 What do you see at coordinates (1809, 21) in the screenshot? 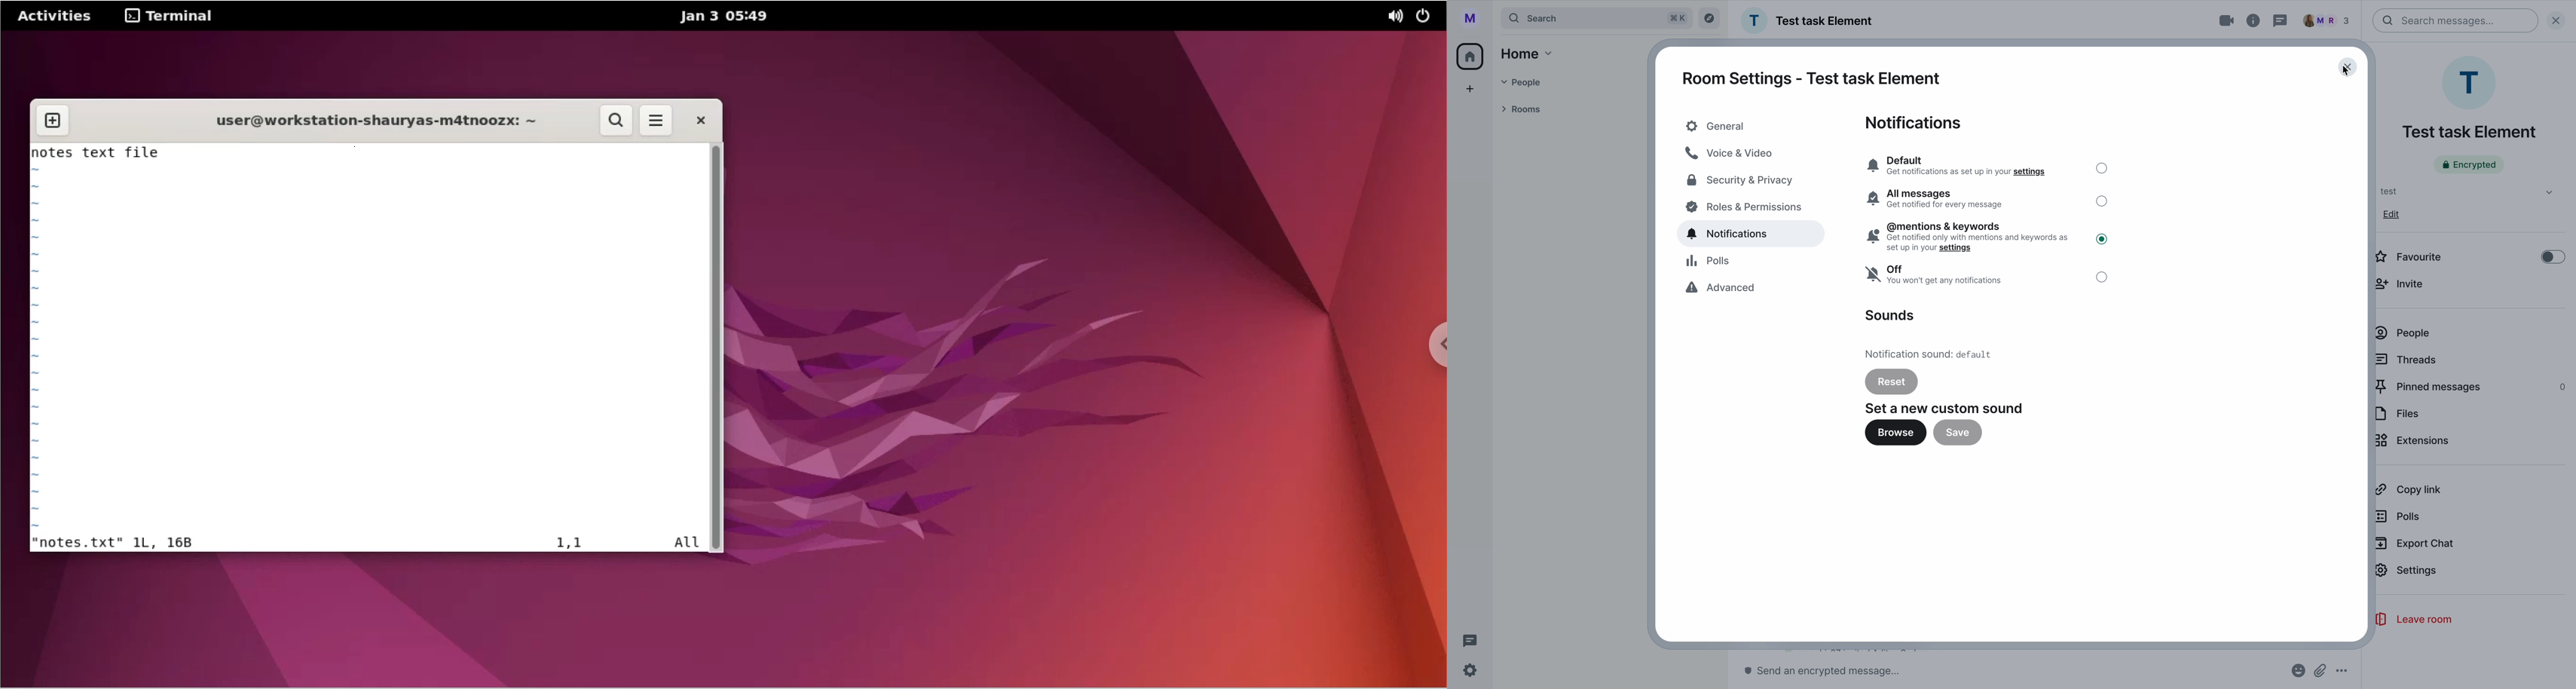
I see `name group` at bounding box center [1809, 21].